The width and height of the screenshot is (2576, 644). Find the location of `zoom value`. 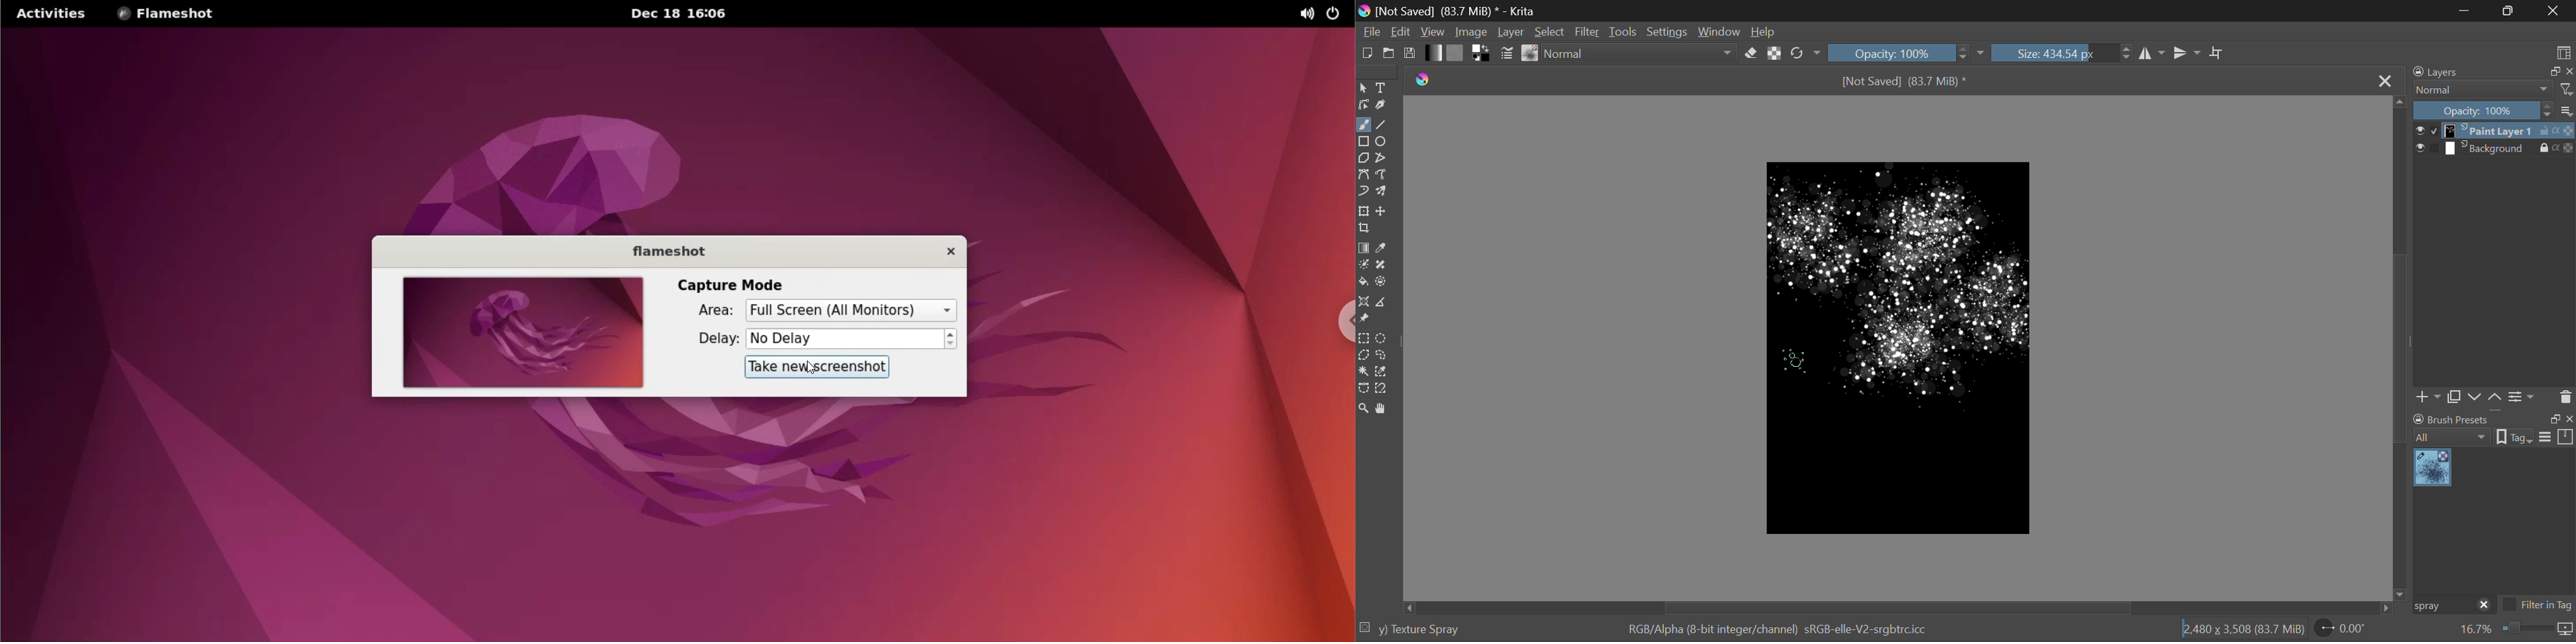

zoom value is located at coordinates (2476, 630).